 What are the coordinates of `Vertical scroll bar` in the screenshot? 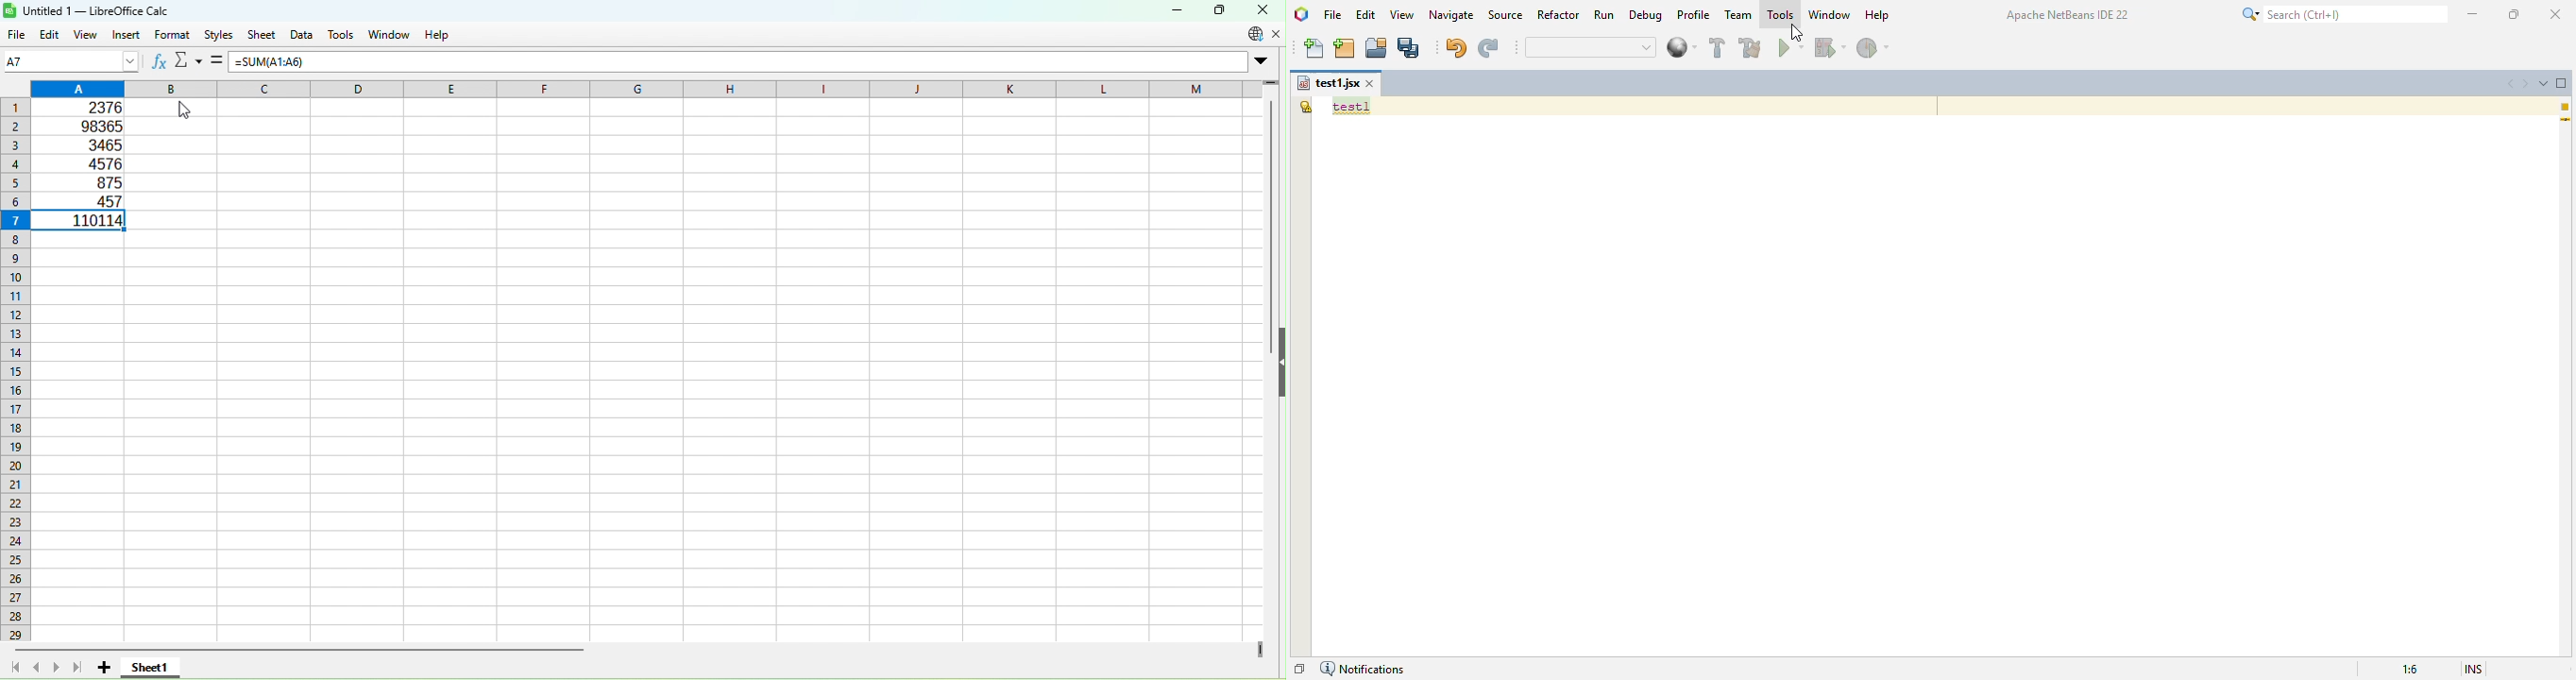 It's located at (1273, 525).